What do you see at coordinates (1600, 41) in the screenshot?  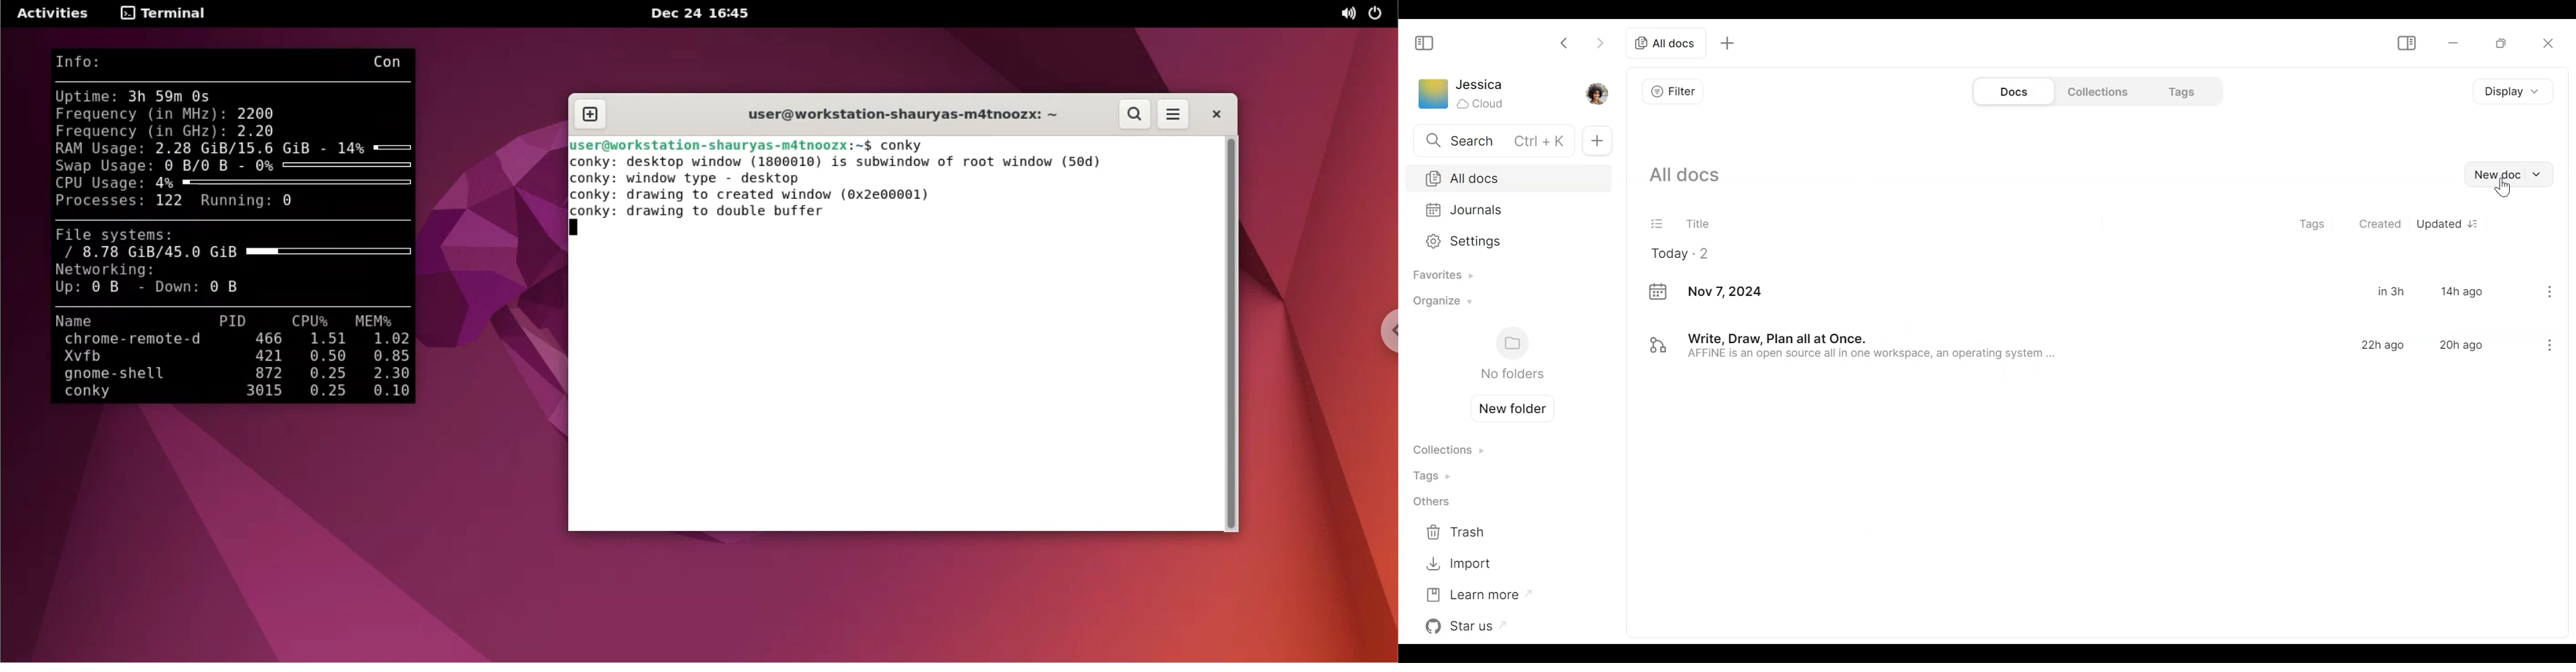 I see `Click to go Forward` at bounding box center [1600, 41].